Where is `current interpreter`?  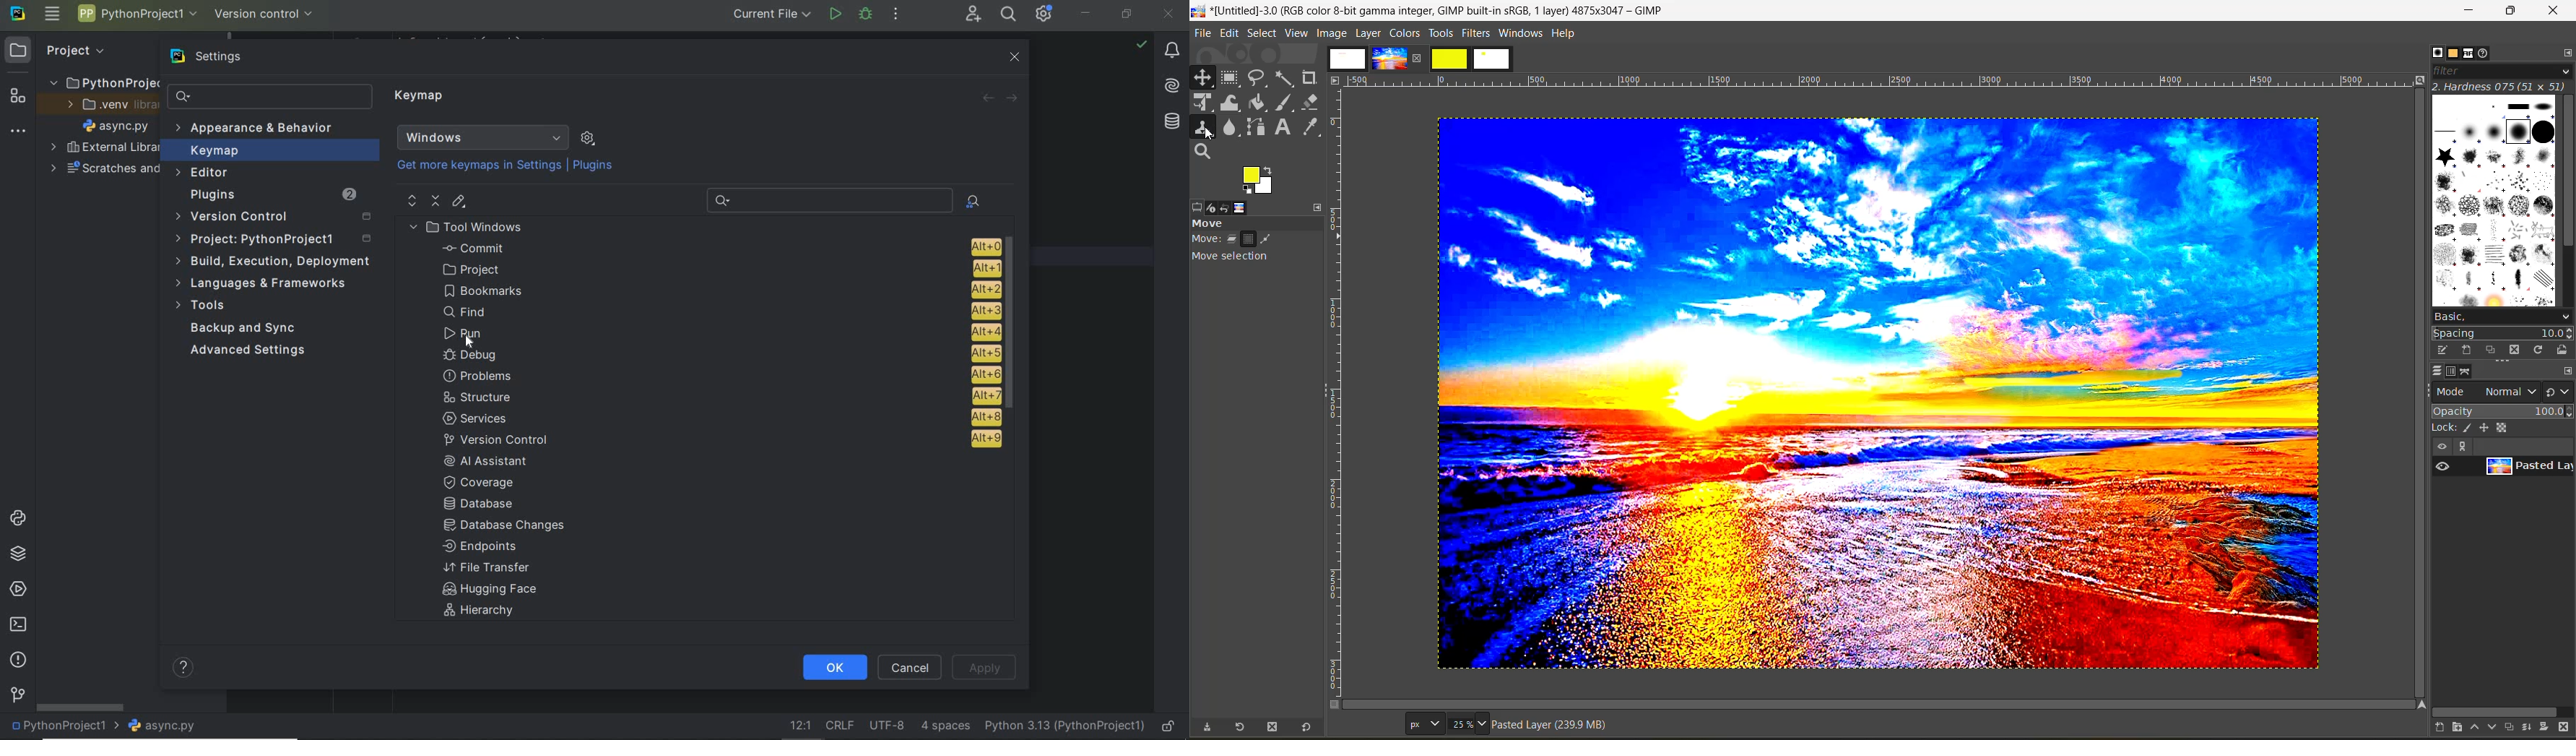
current interpreter is located at coordinates (1066, 727).